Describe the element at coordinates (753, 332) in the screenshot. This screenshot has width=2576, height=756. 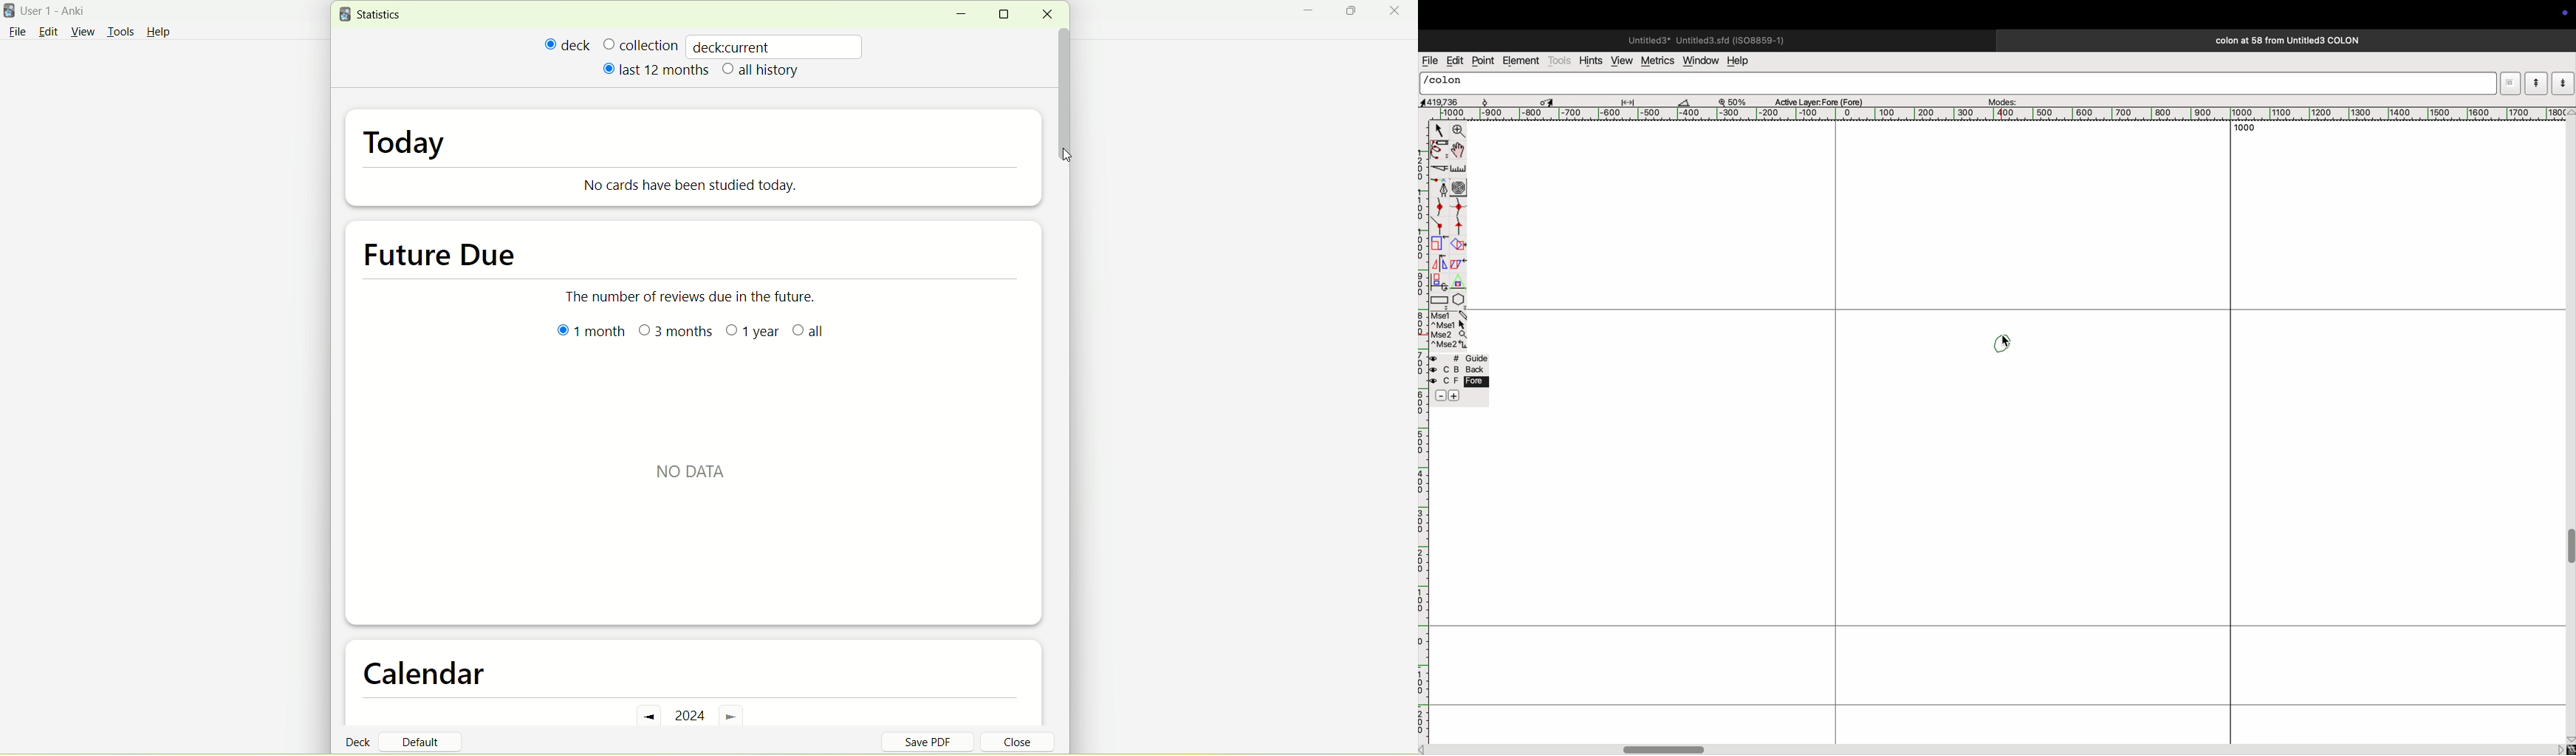
I see `1 year` at that location.